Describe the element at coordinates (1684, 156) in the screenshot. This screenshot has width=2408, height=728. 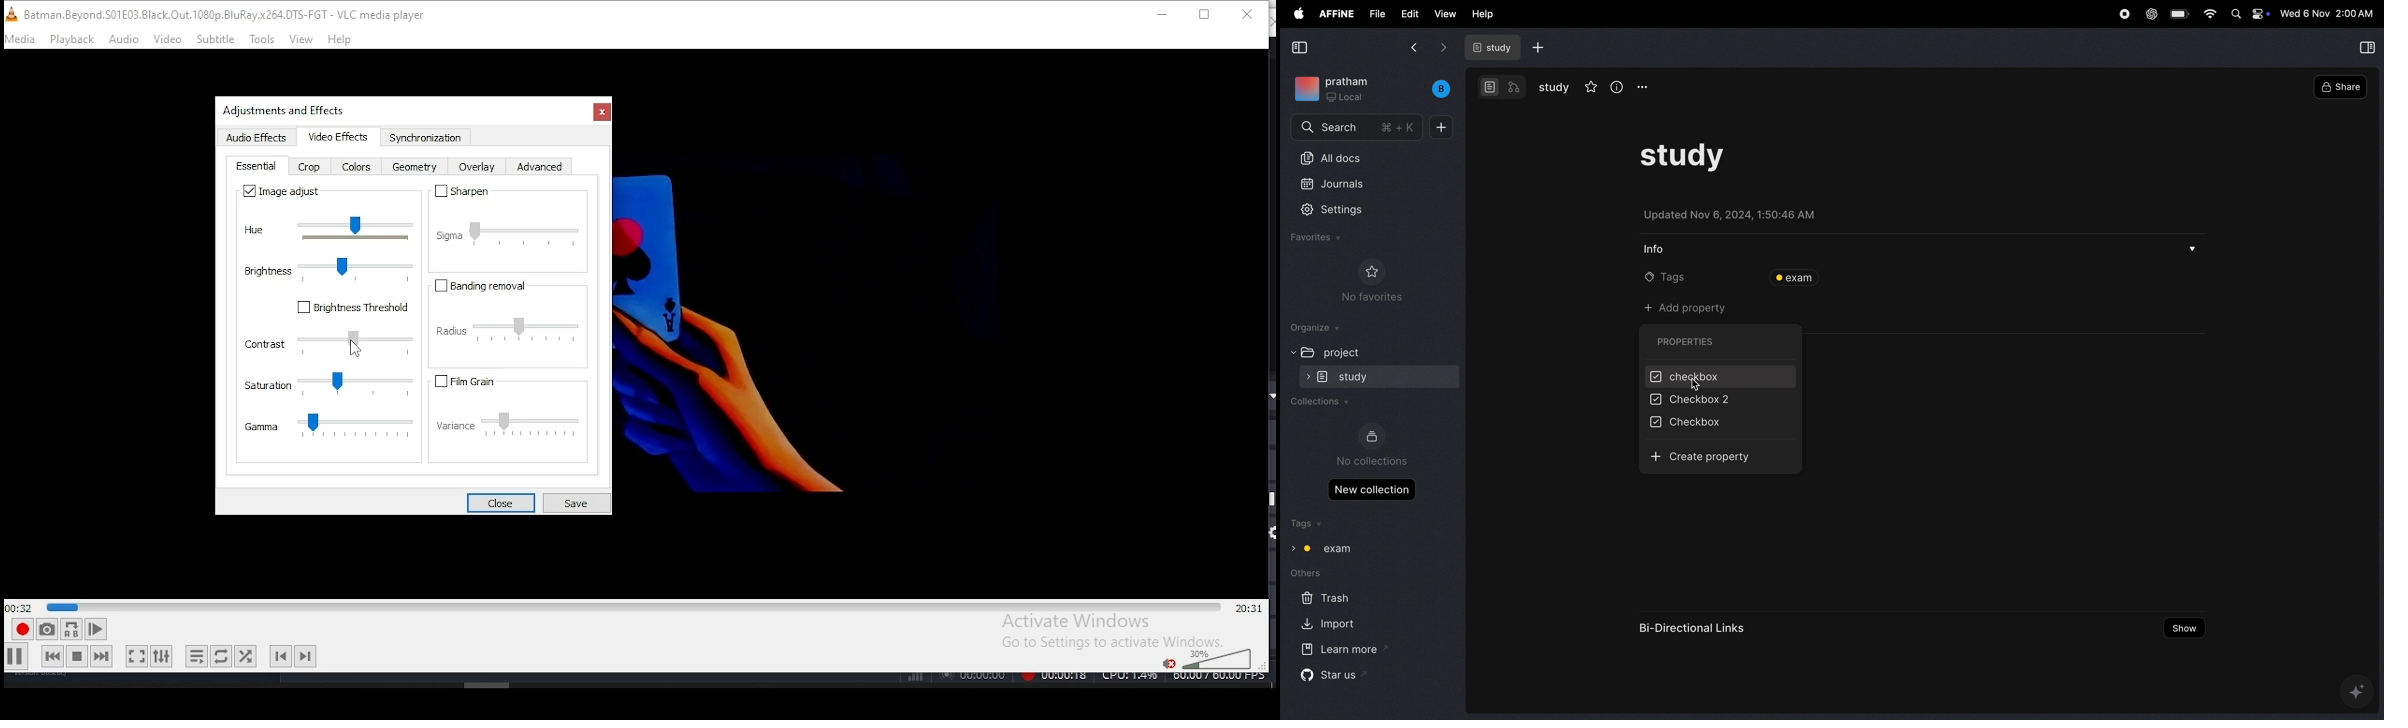
I see `task study` at that location.